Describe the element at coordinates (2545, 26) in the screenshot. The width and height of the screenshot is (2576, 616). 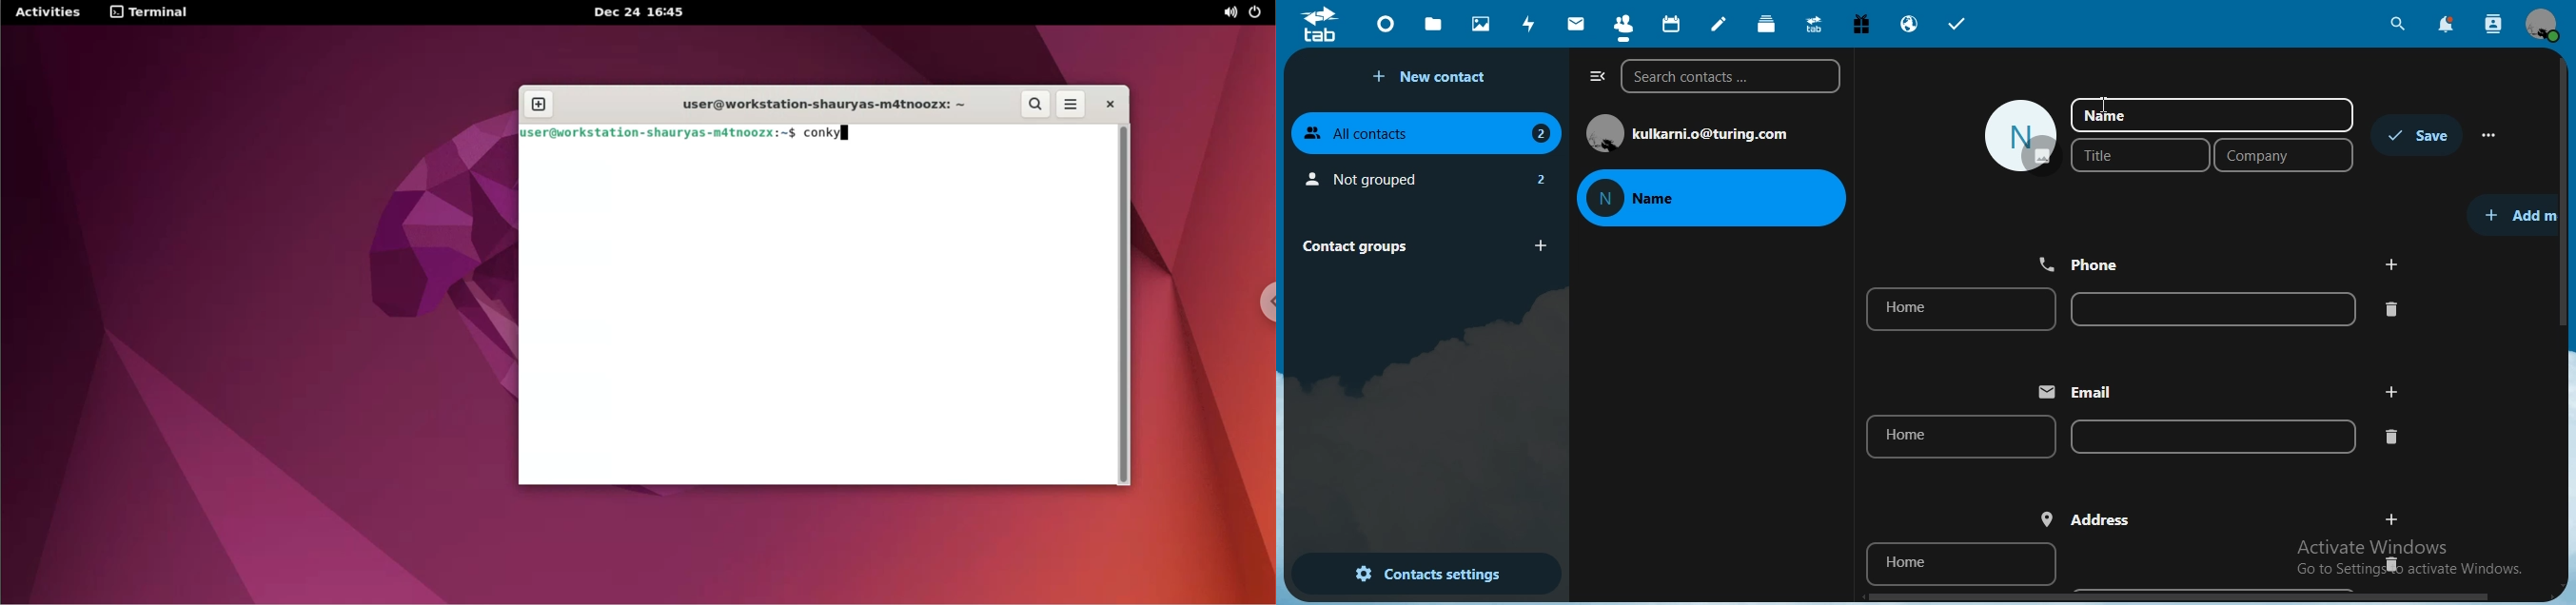
I see `viewprofile` at that location.